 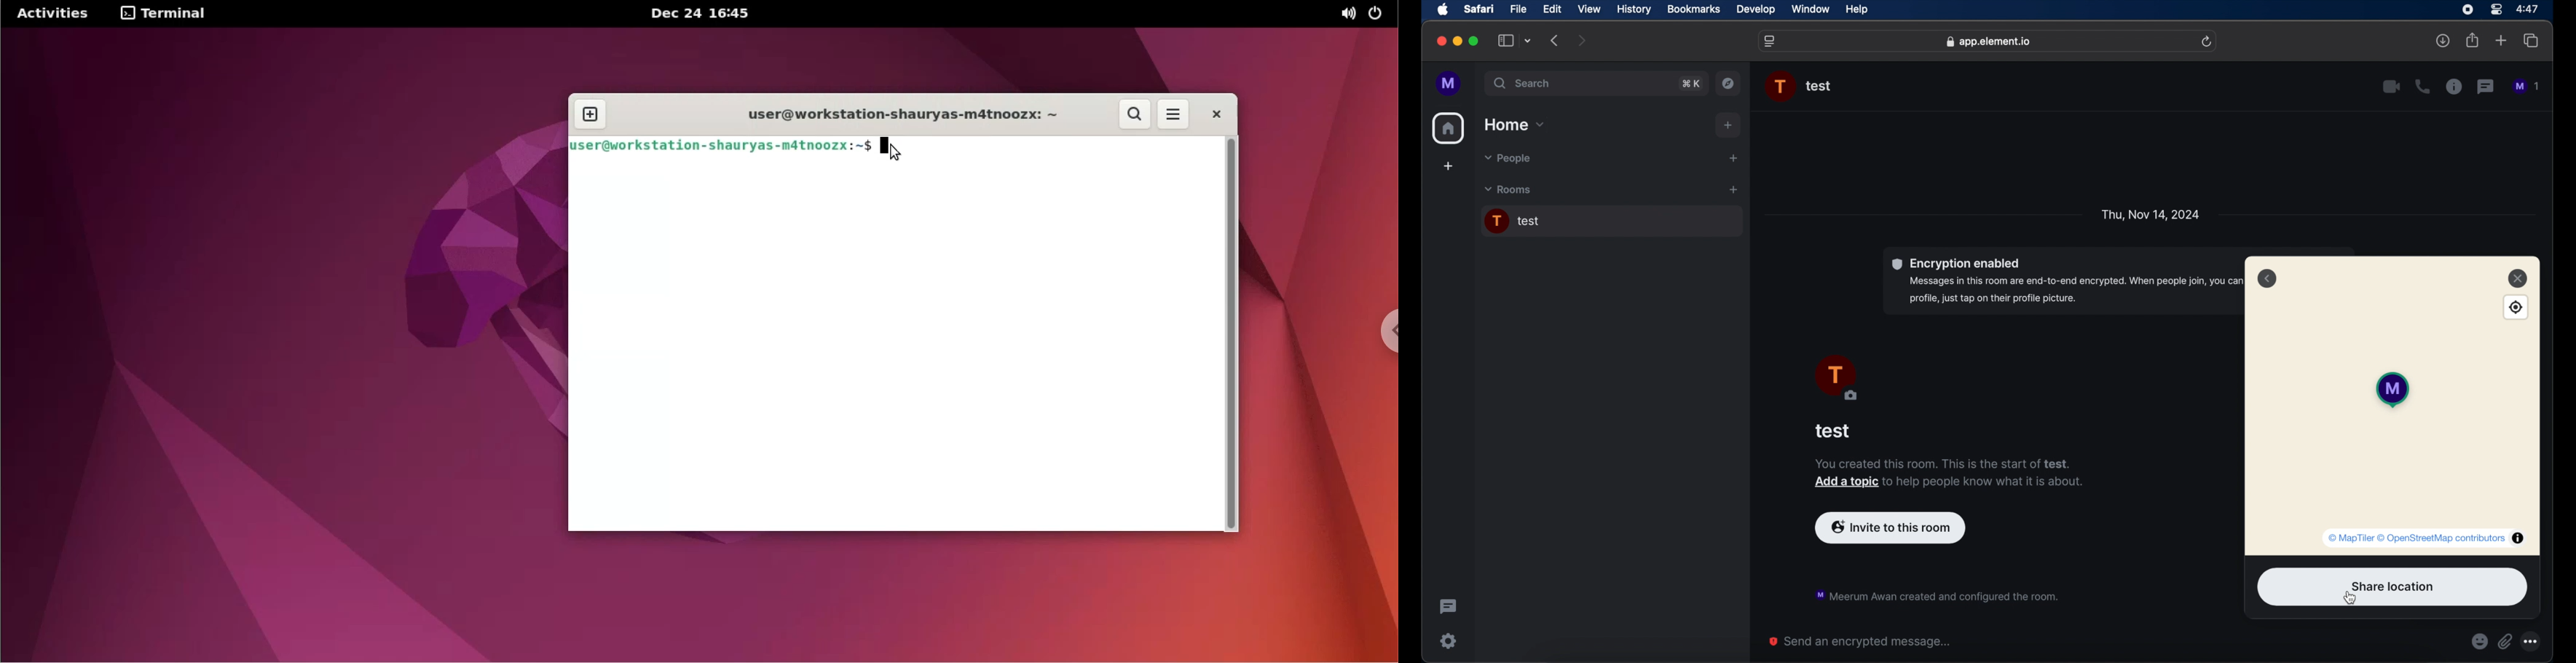 I want to click on home dropdown, so click(x=1516, y=125).